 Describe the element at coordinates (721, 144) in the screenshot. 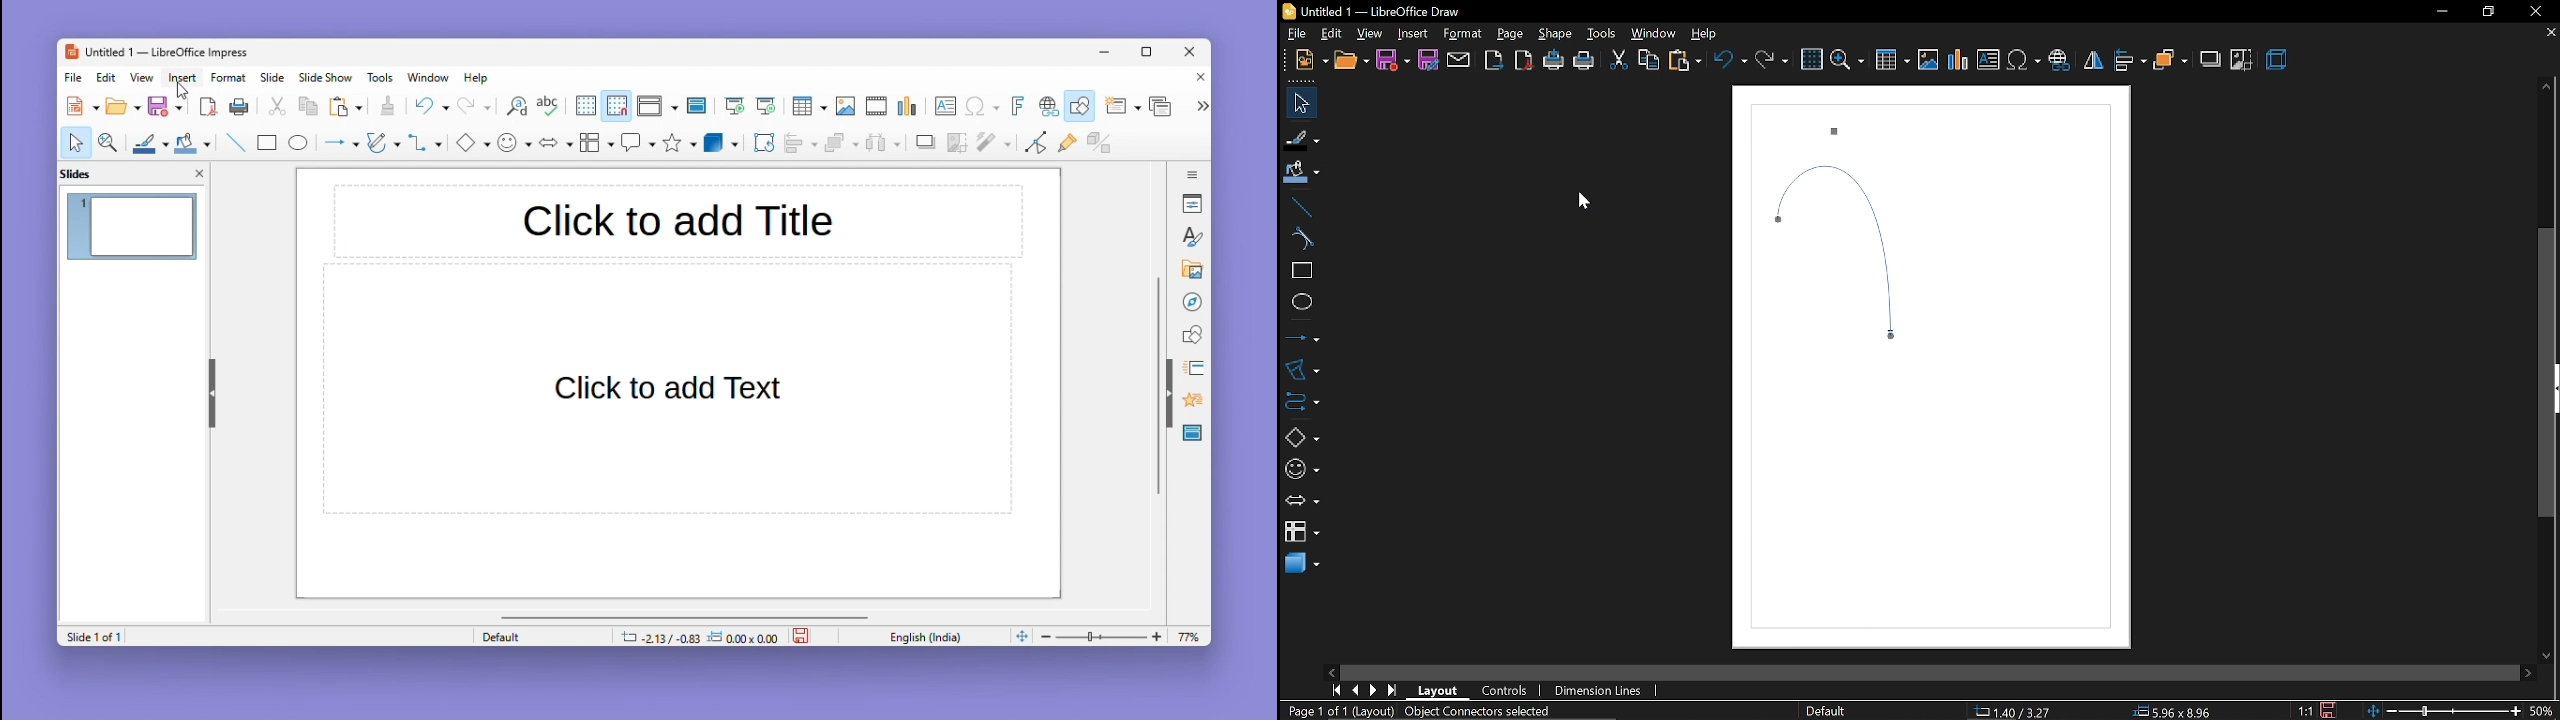

I see `Cuboid` at that location.